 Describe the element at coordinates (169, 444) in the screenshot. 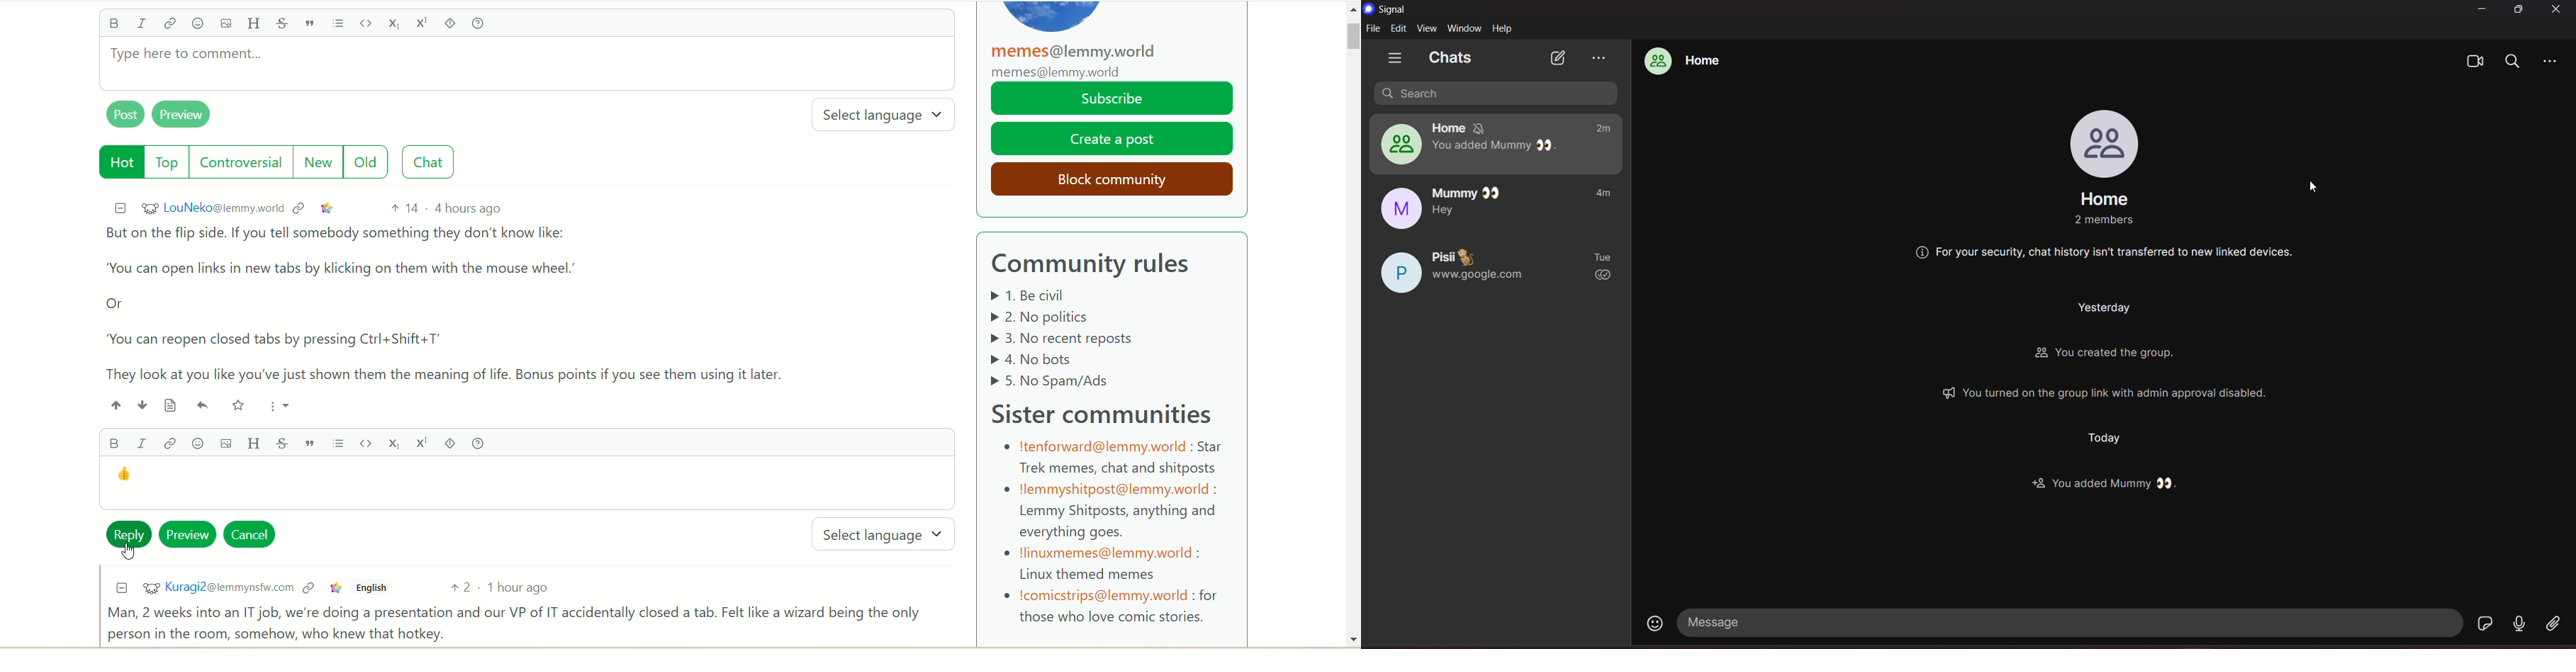

I see `link` at that location.